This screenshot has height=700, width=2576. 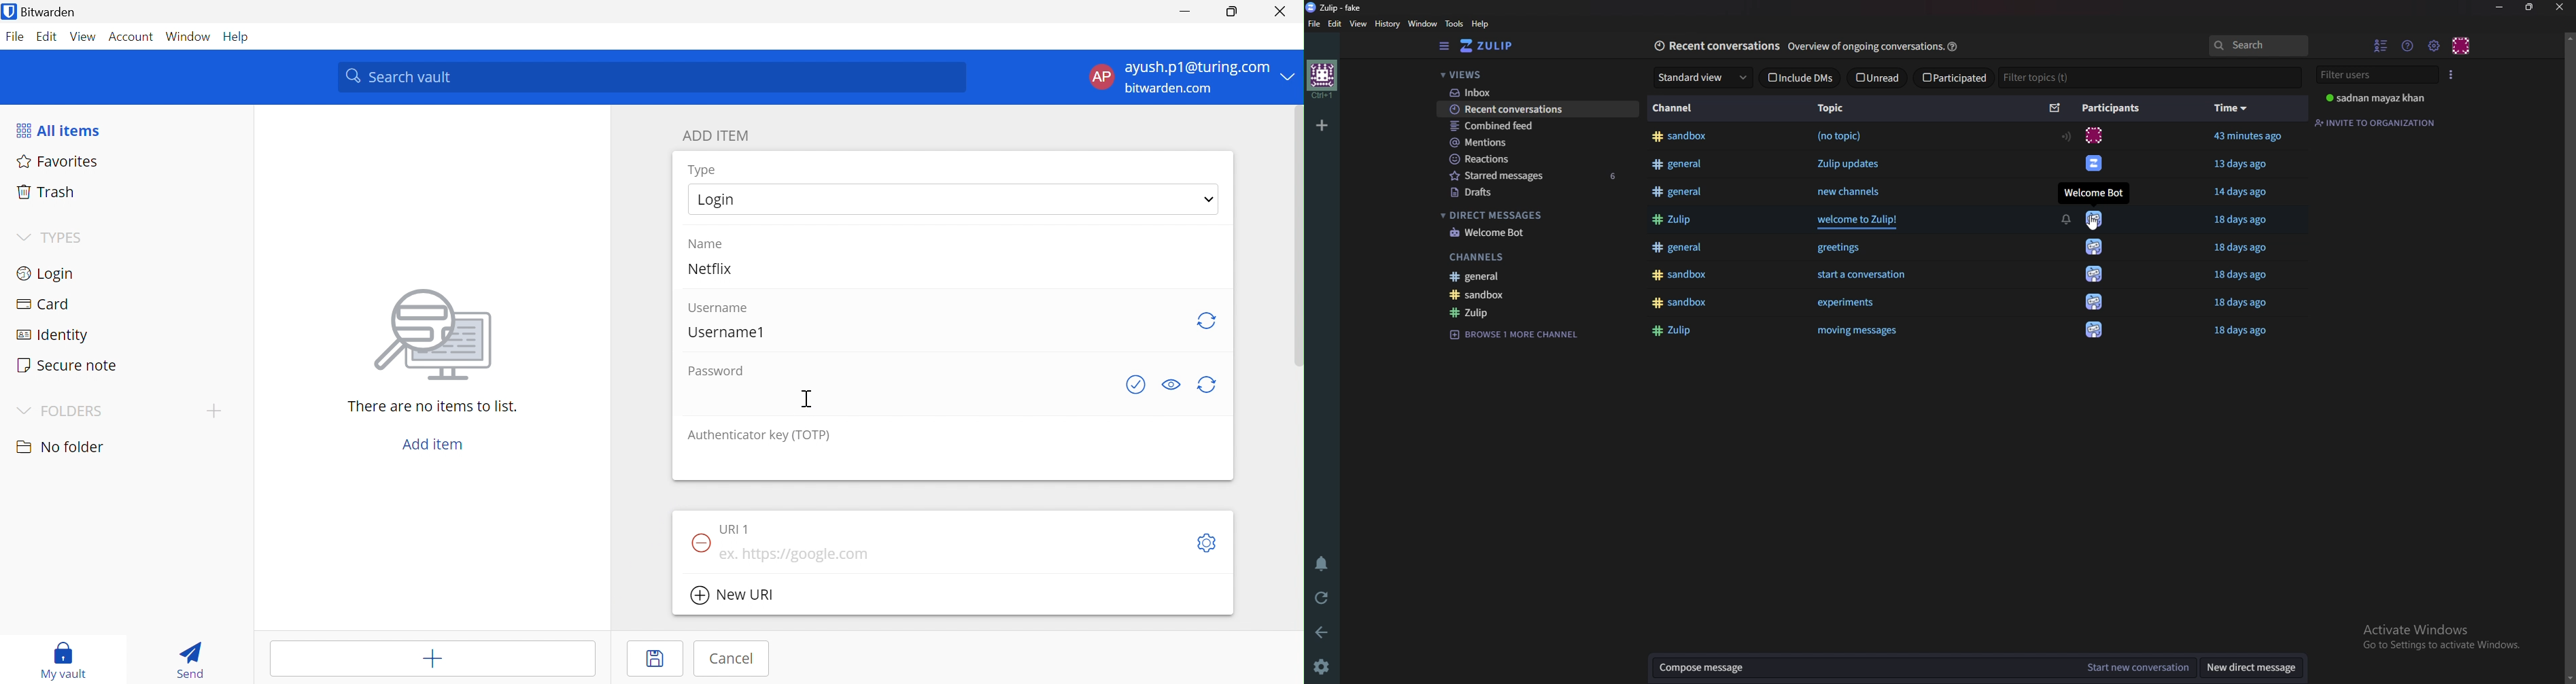 I want to click on Mentions, so click(x=1537, y=142).